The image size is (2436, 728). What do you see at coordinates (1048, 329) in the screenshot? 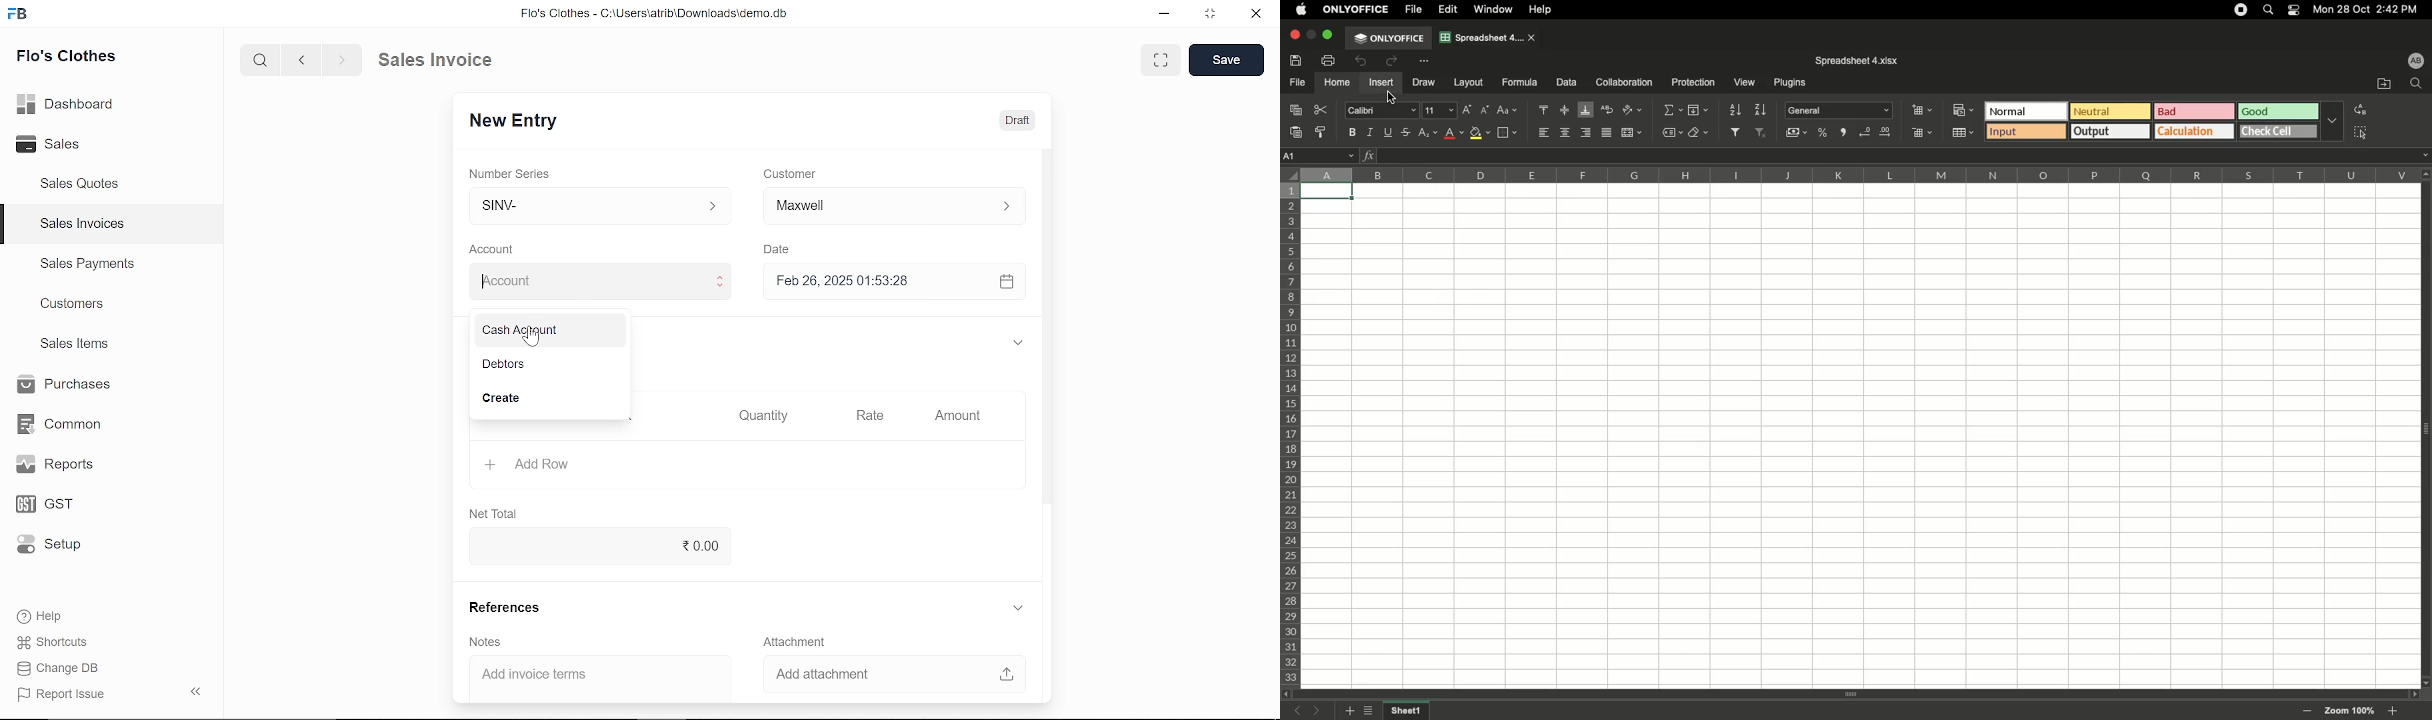
I see `vertical scrollbar` at bounding box center [1048, 329].